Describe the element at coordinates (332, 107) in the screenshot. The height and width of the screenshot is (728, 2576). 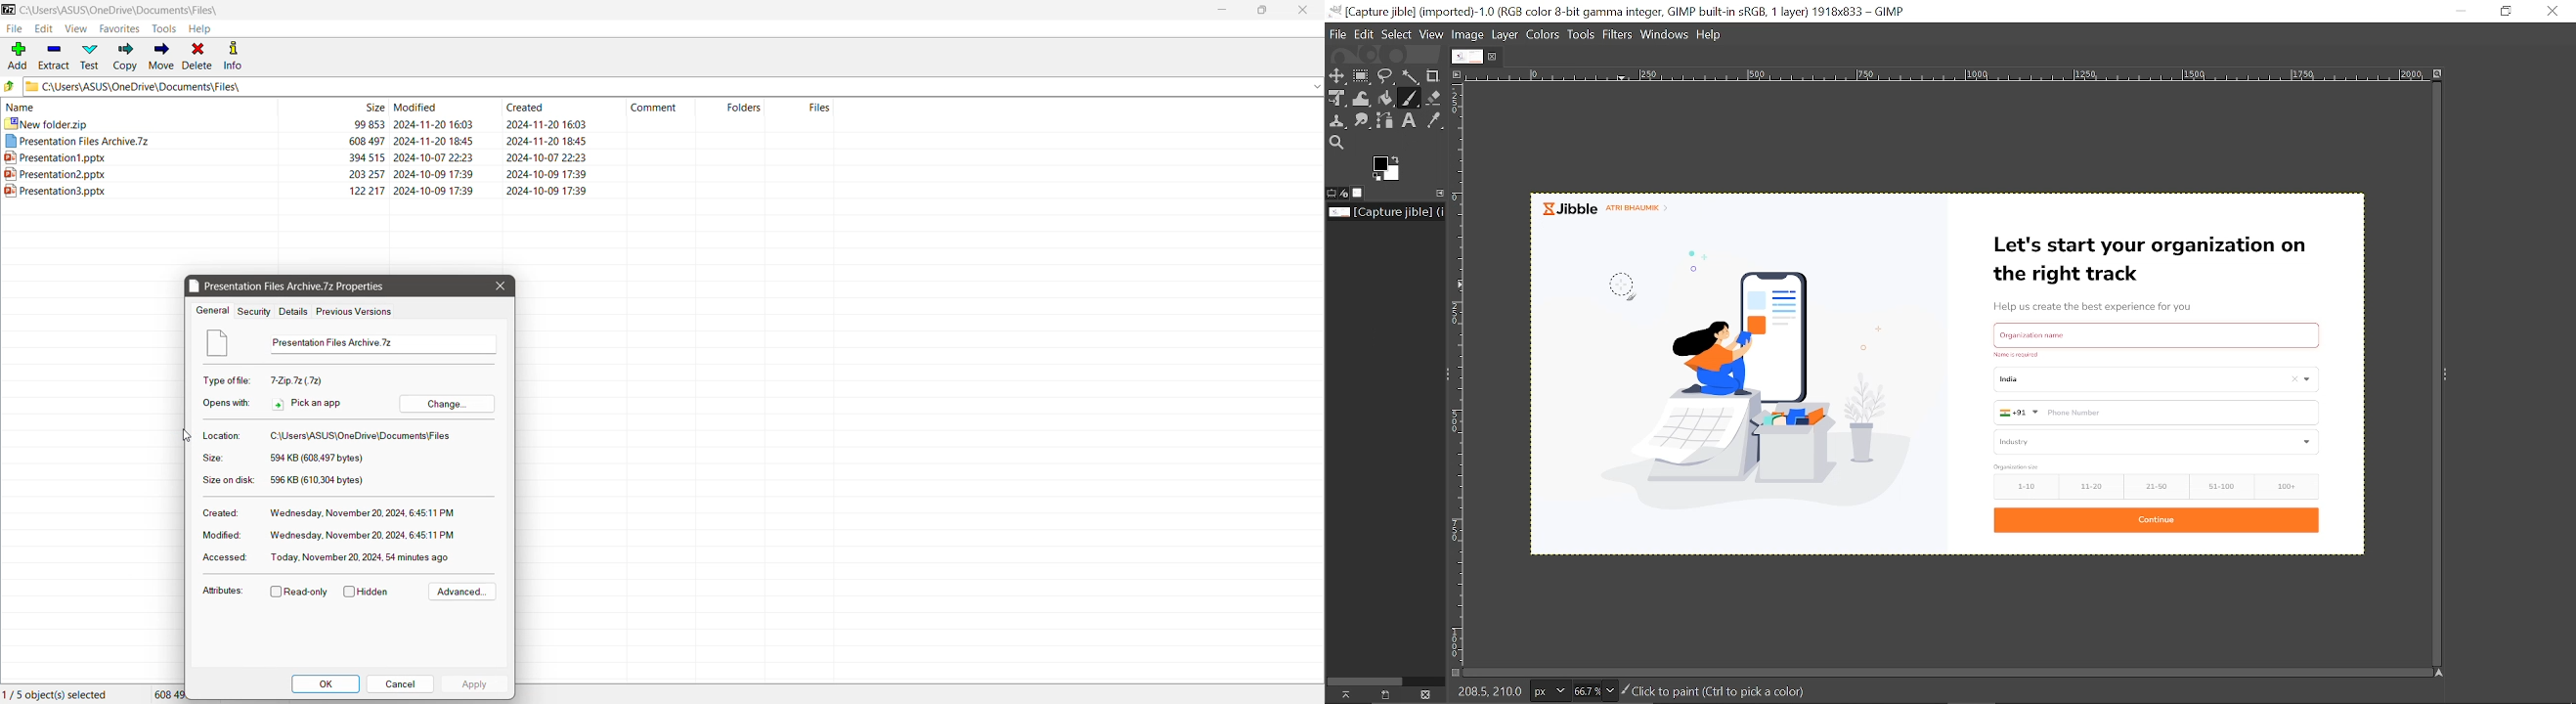
I see `size` at that location.